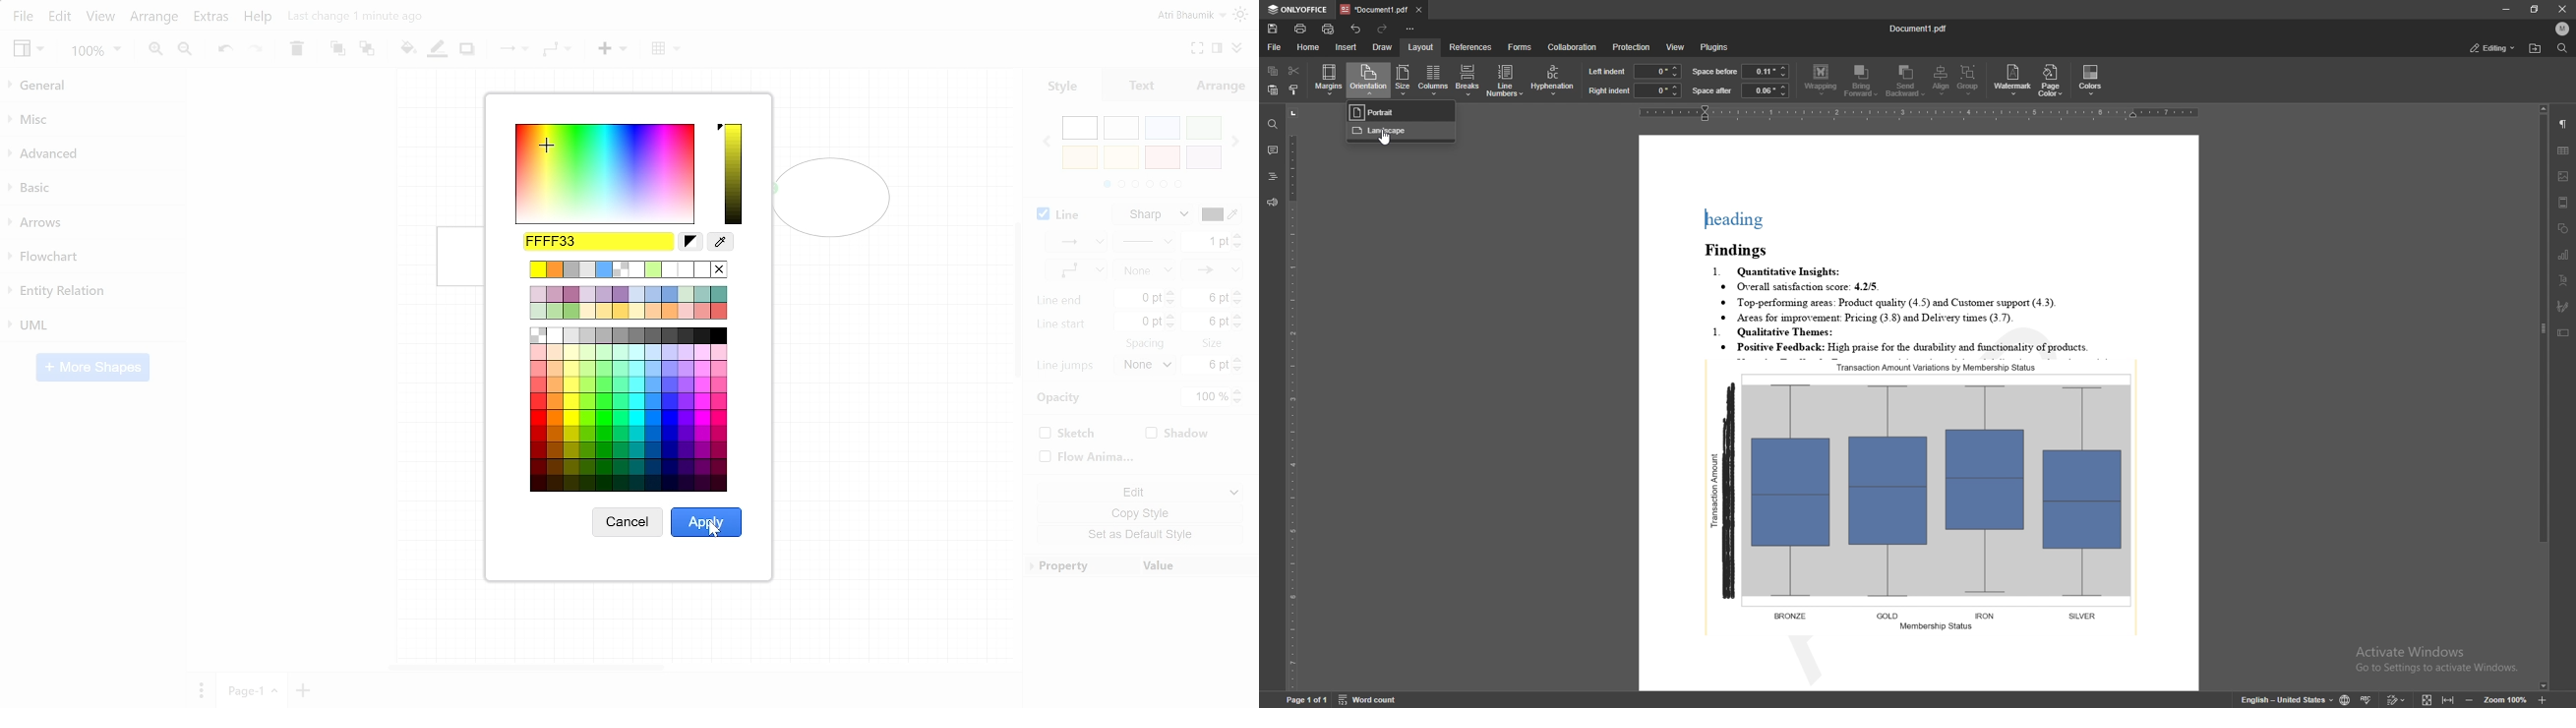 The height and width of the screenshot is (728, 2576). Describe the element at coordinates (2449, 698) in the screenshot. I see `fit width` at that location.